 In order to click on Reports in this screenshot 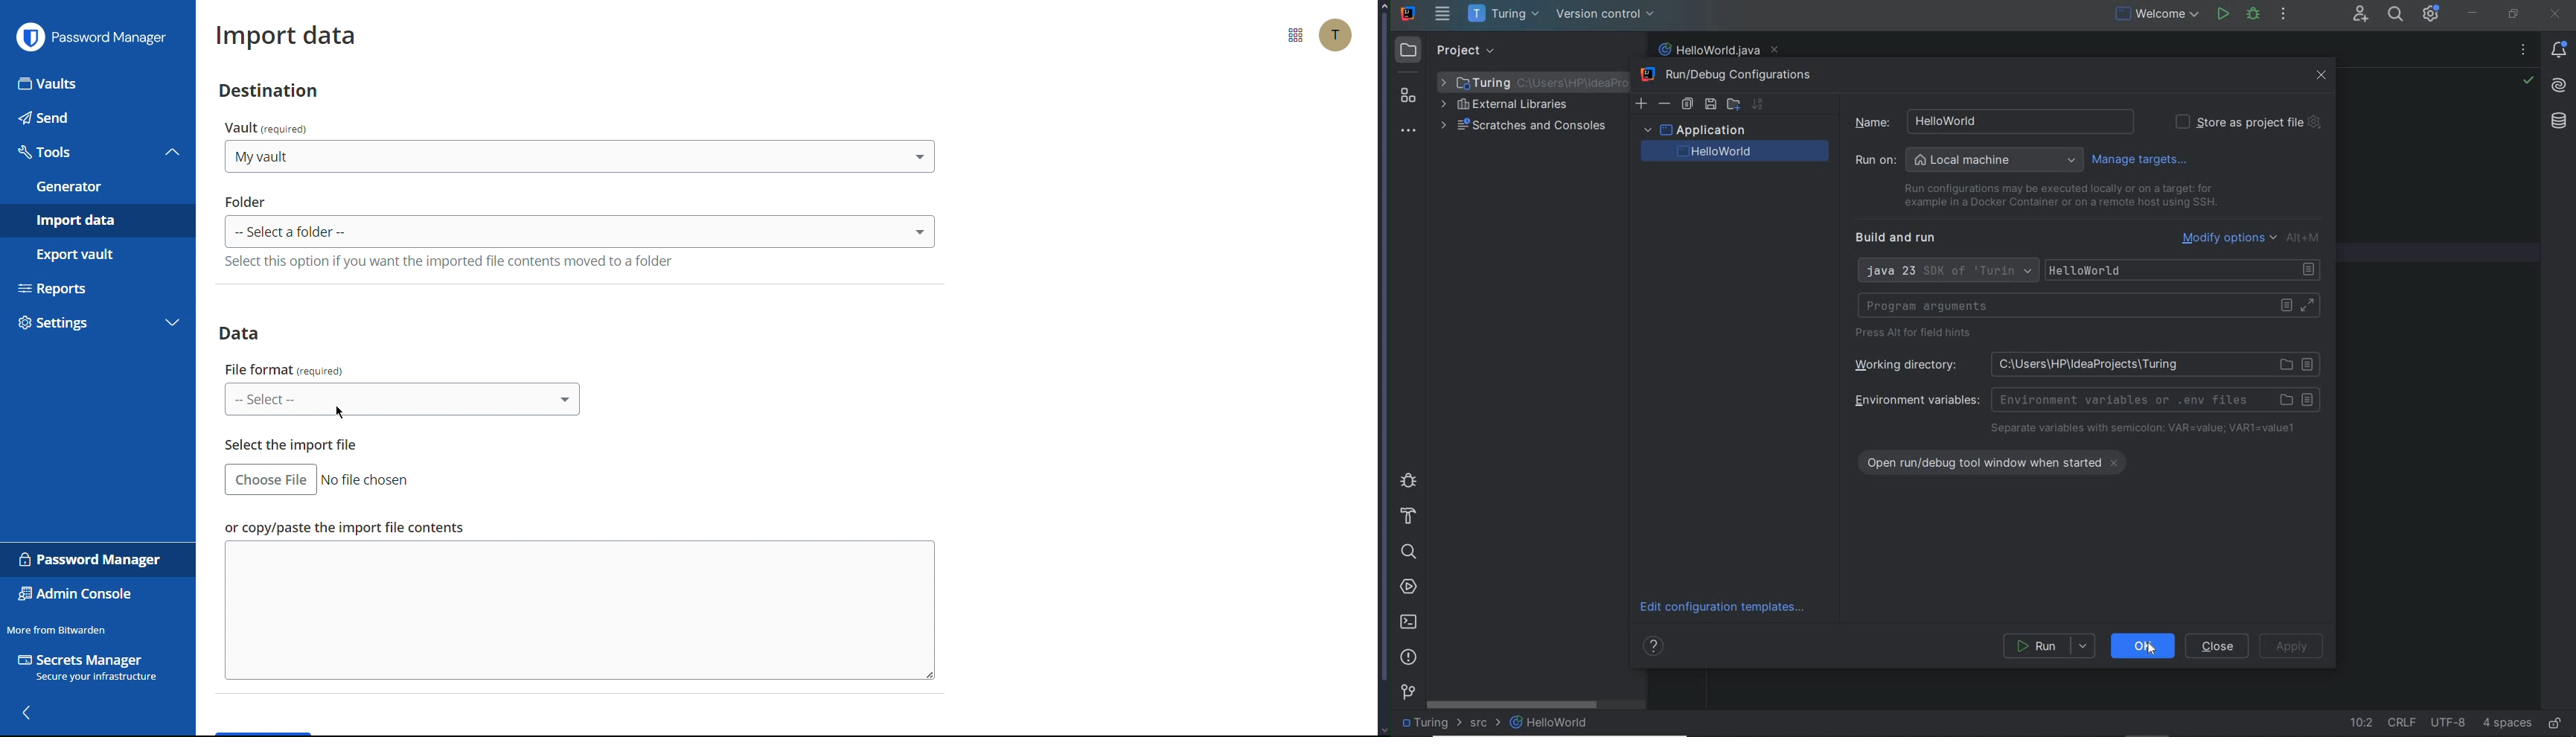, I will do `click(95, 287)`.